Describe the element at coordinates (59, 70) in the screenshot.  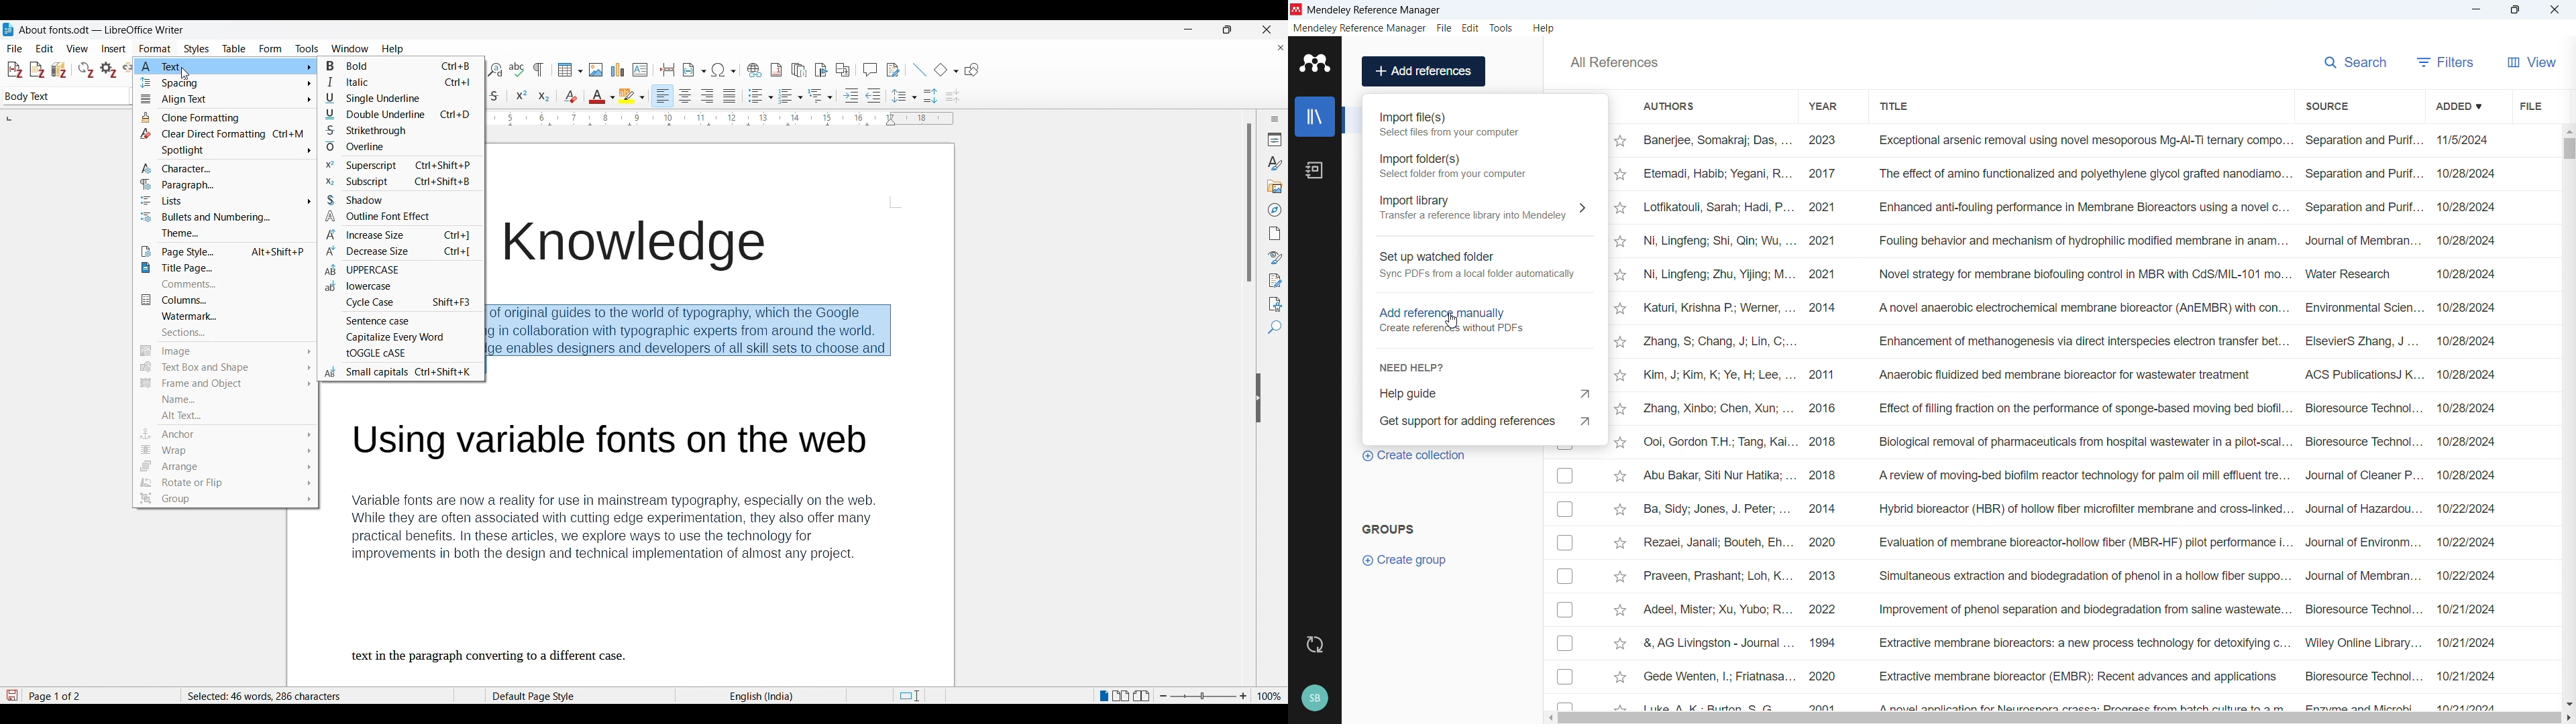
I see `Add\Edit bibliography` at that location.